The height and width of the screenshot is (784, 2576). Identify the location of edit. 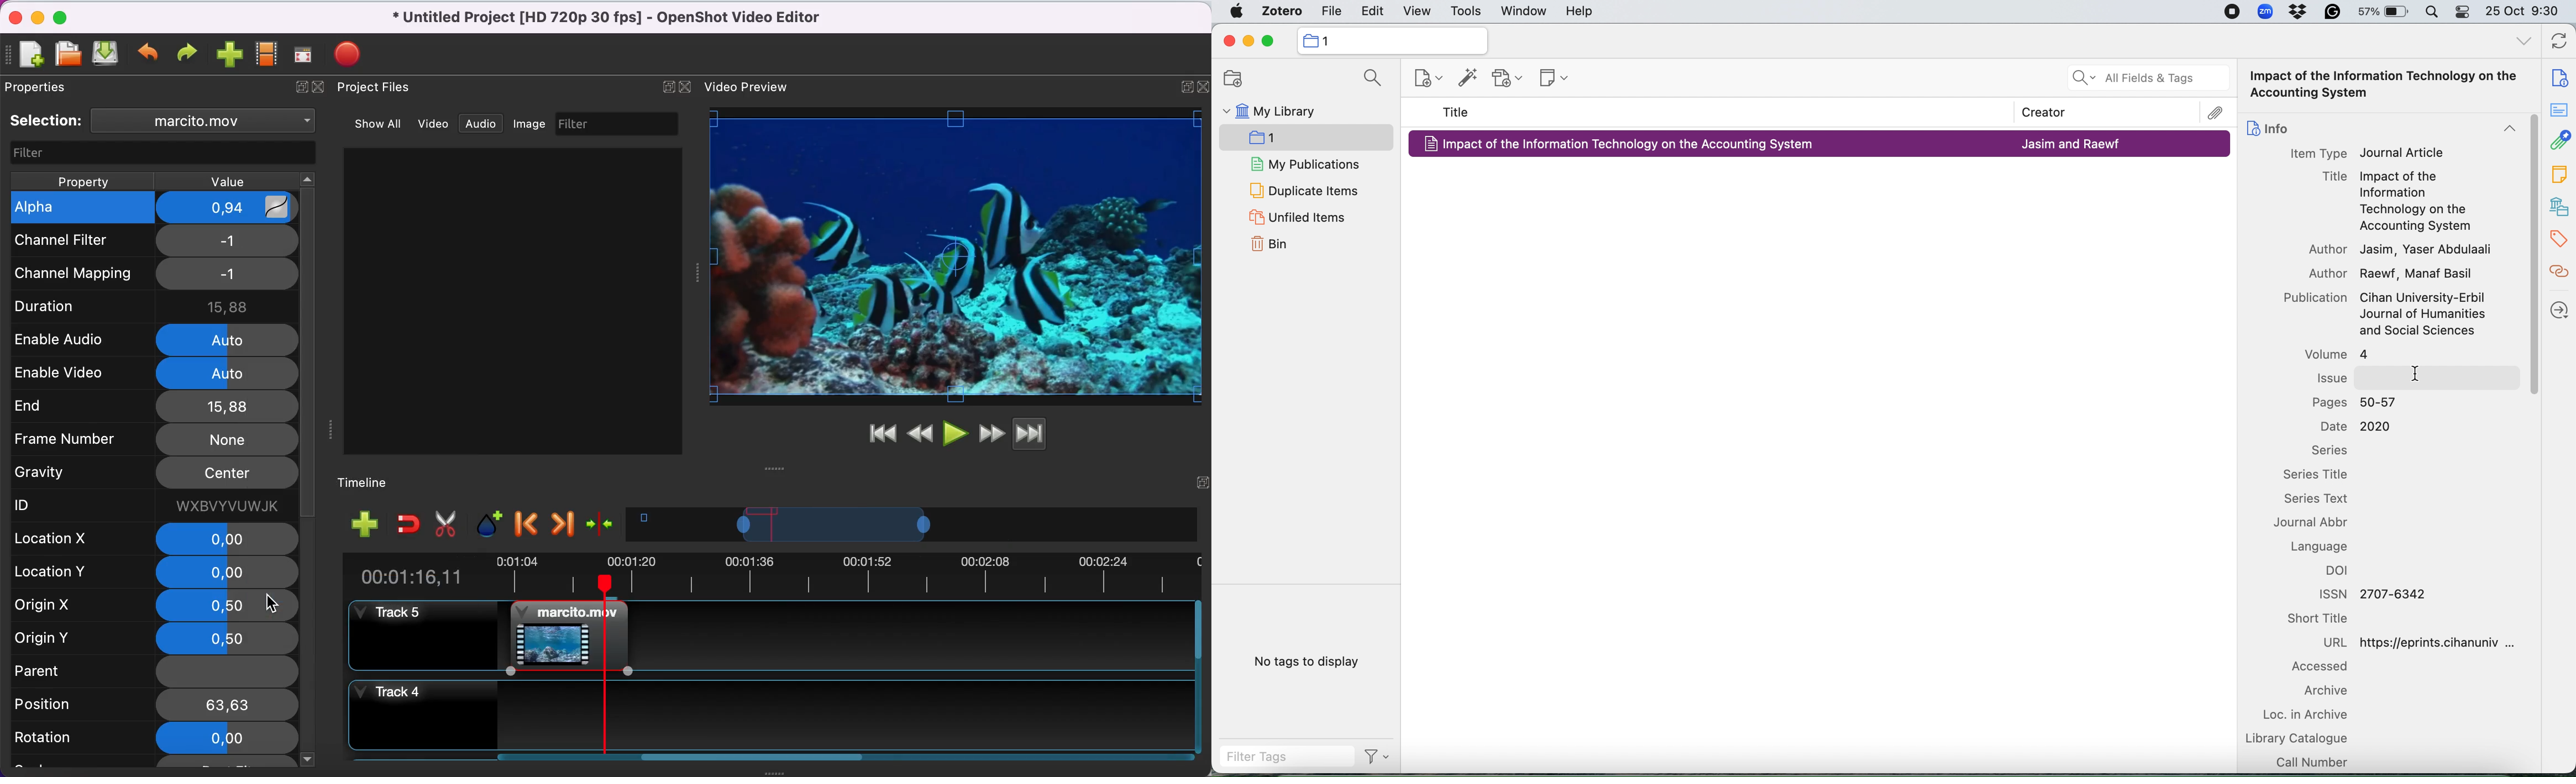
(1371, 9).